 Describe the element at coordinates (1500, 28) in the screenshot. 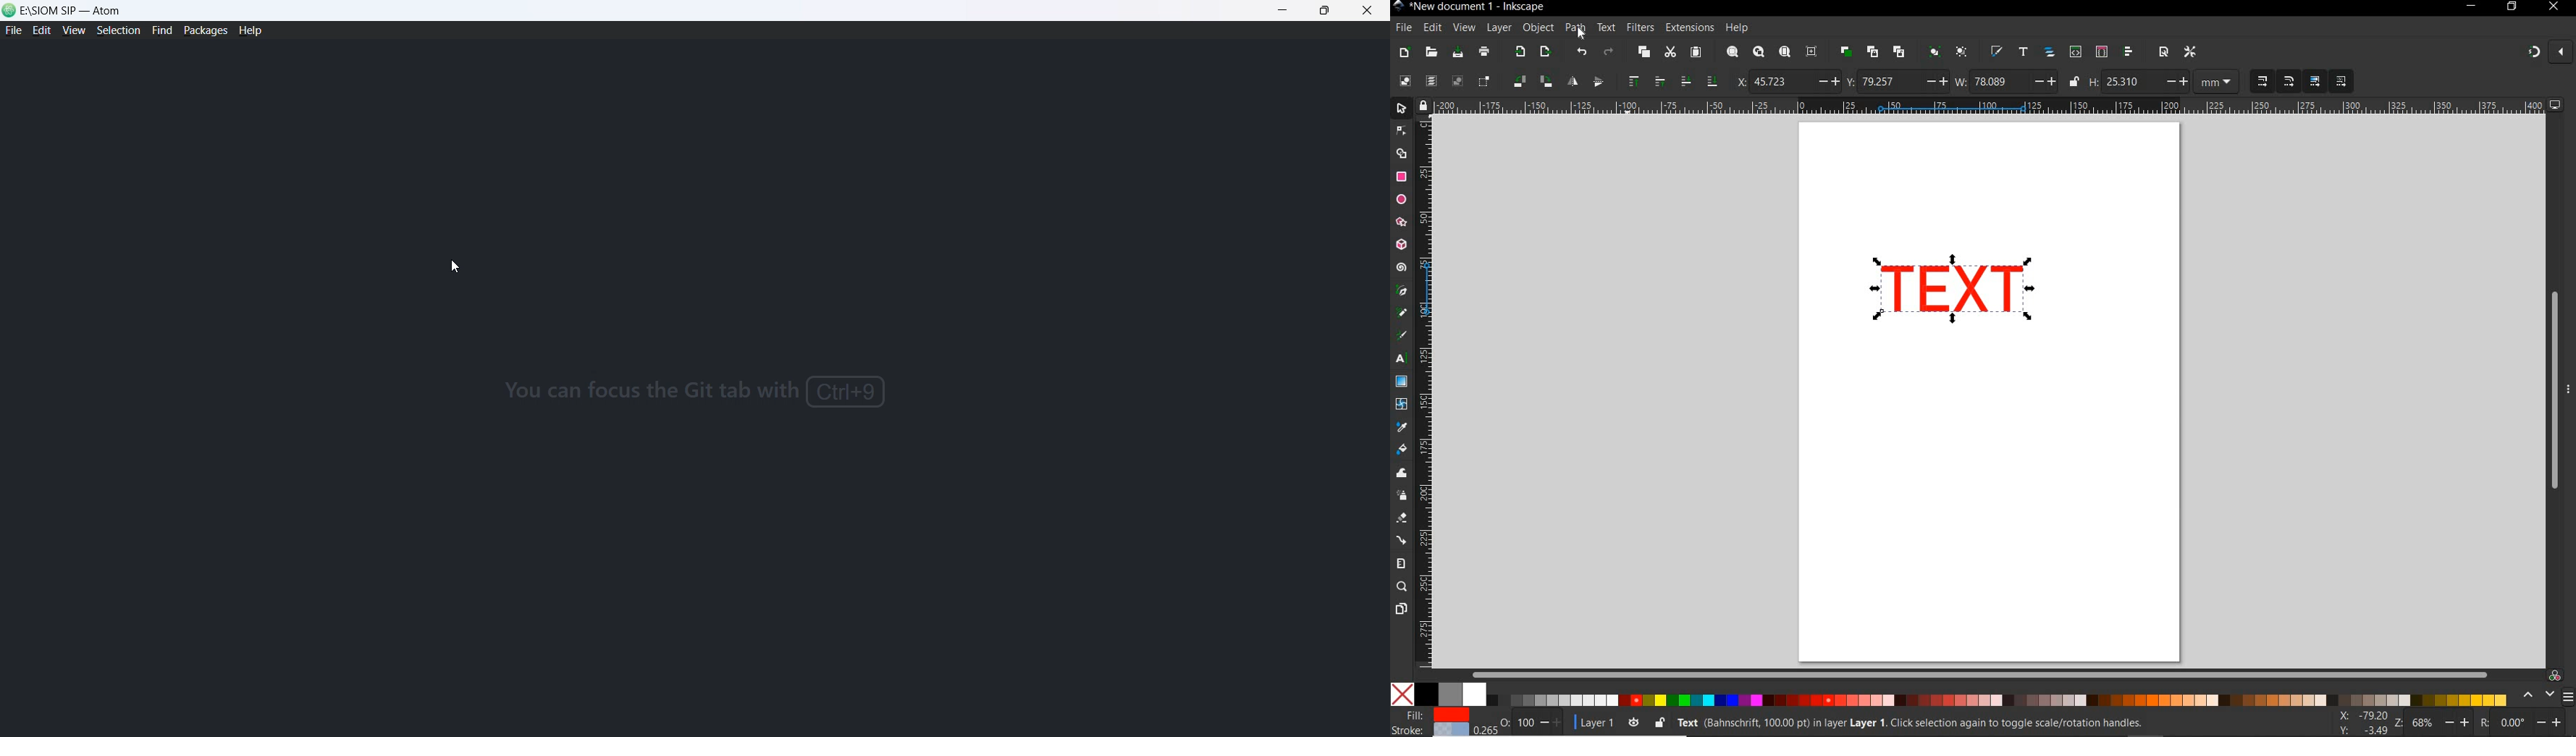

I see `LAYER` at that location.